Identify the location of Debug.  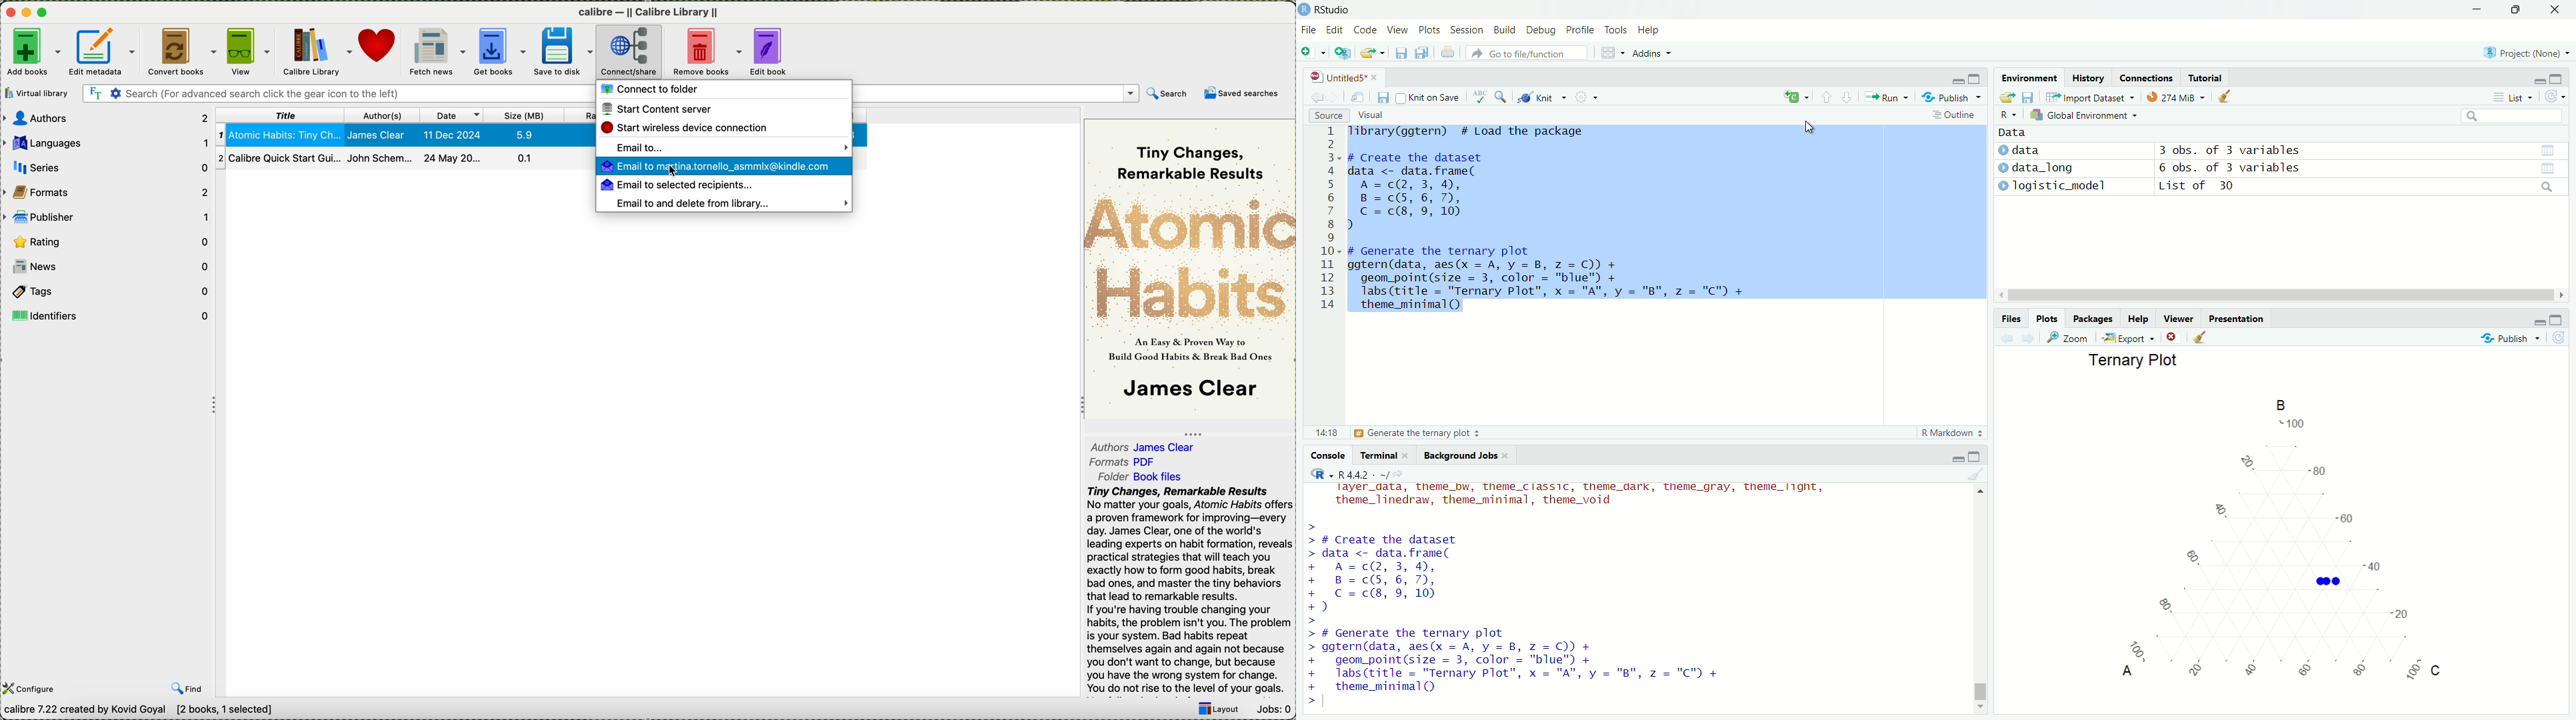
(1538, 31).